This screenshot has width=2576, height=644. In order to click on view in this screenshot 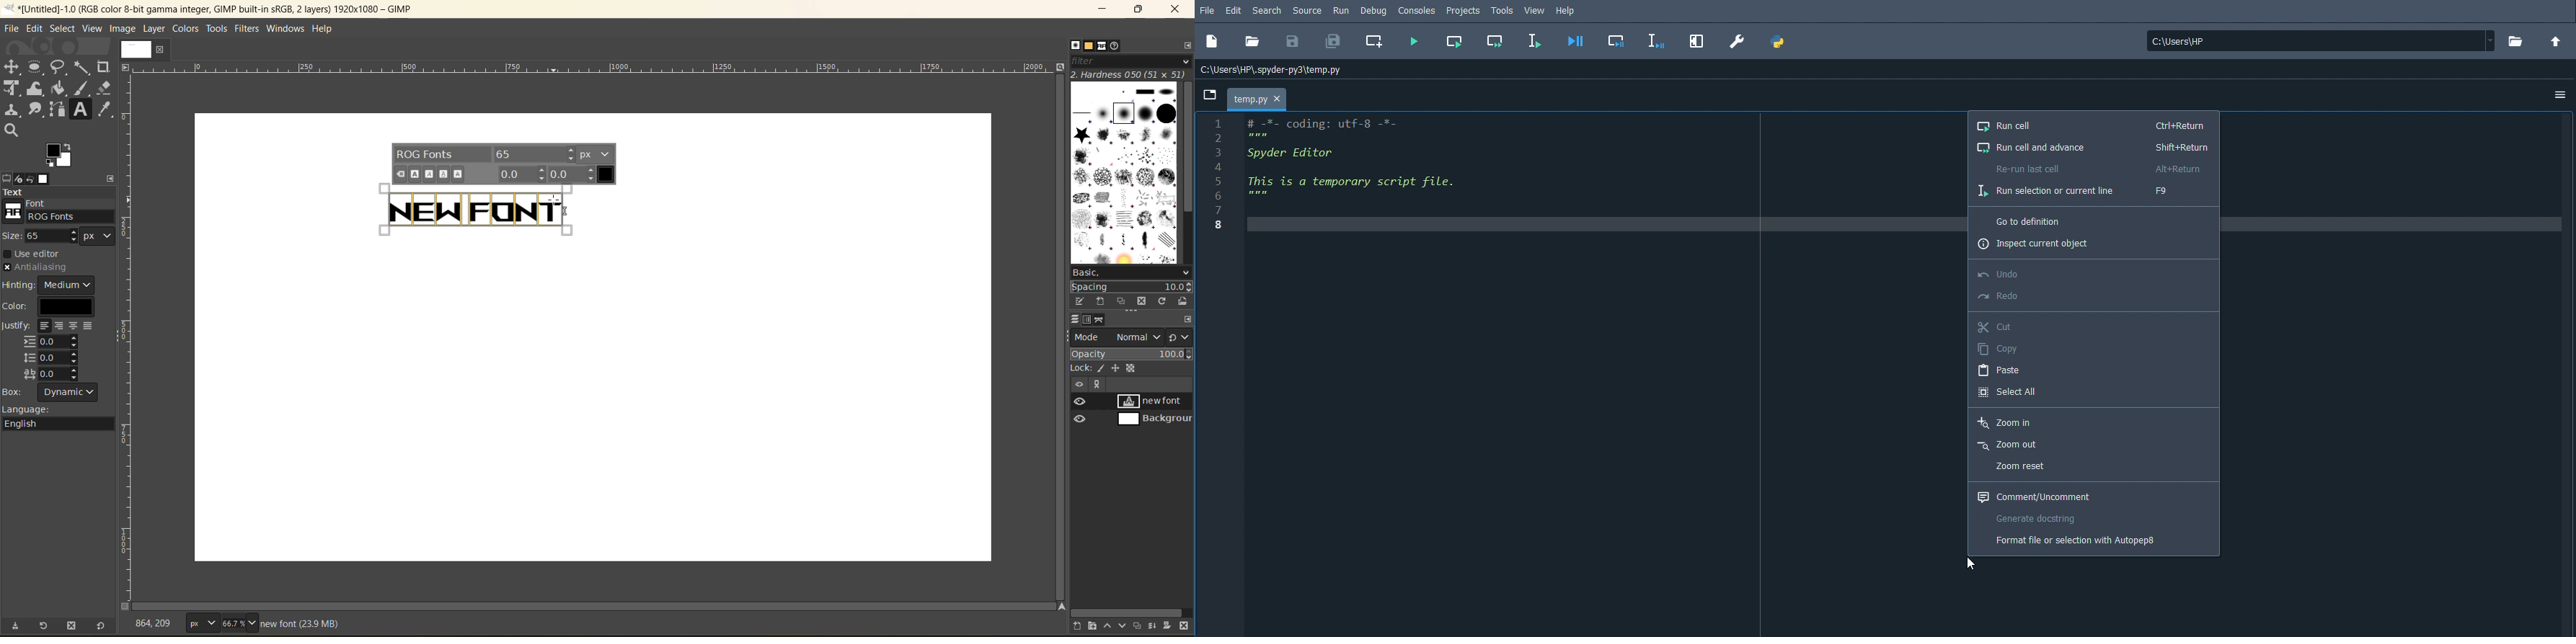, I will do `click(90, 28)`.